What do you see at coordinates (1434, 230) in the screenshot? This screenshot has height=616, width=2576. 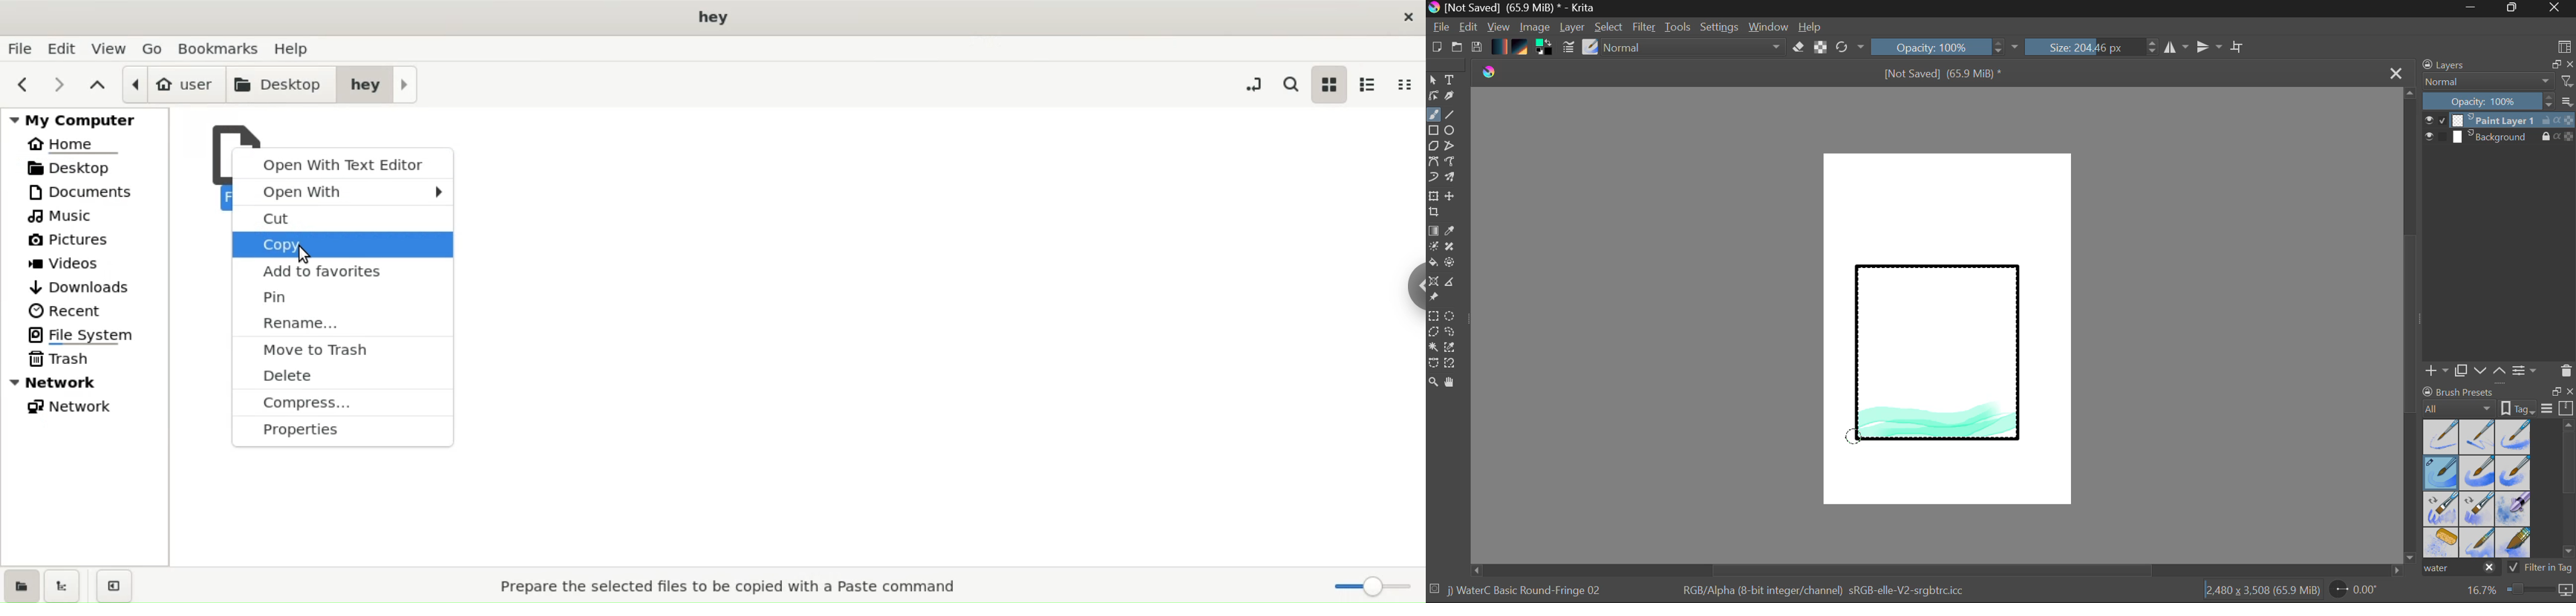 I see `Fill Gradient` at bounding box center [1434, 230].